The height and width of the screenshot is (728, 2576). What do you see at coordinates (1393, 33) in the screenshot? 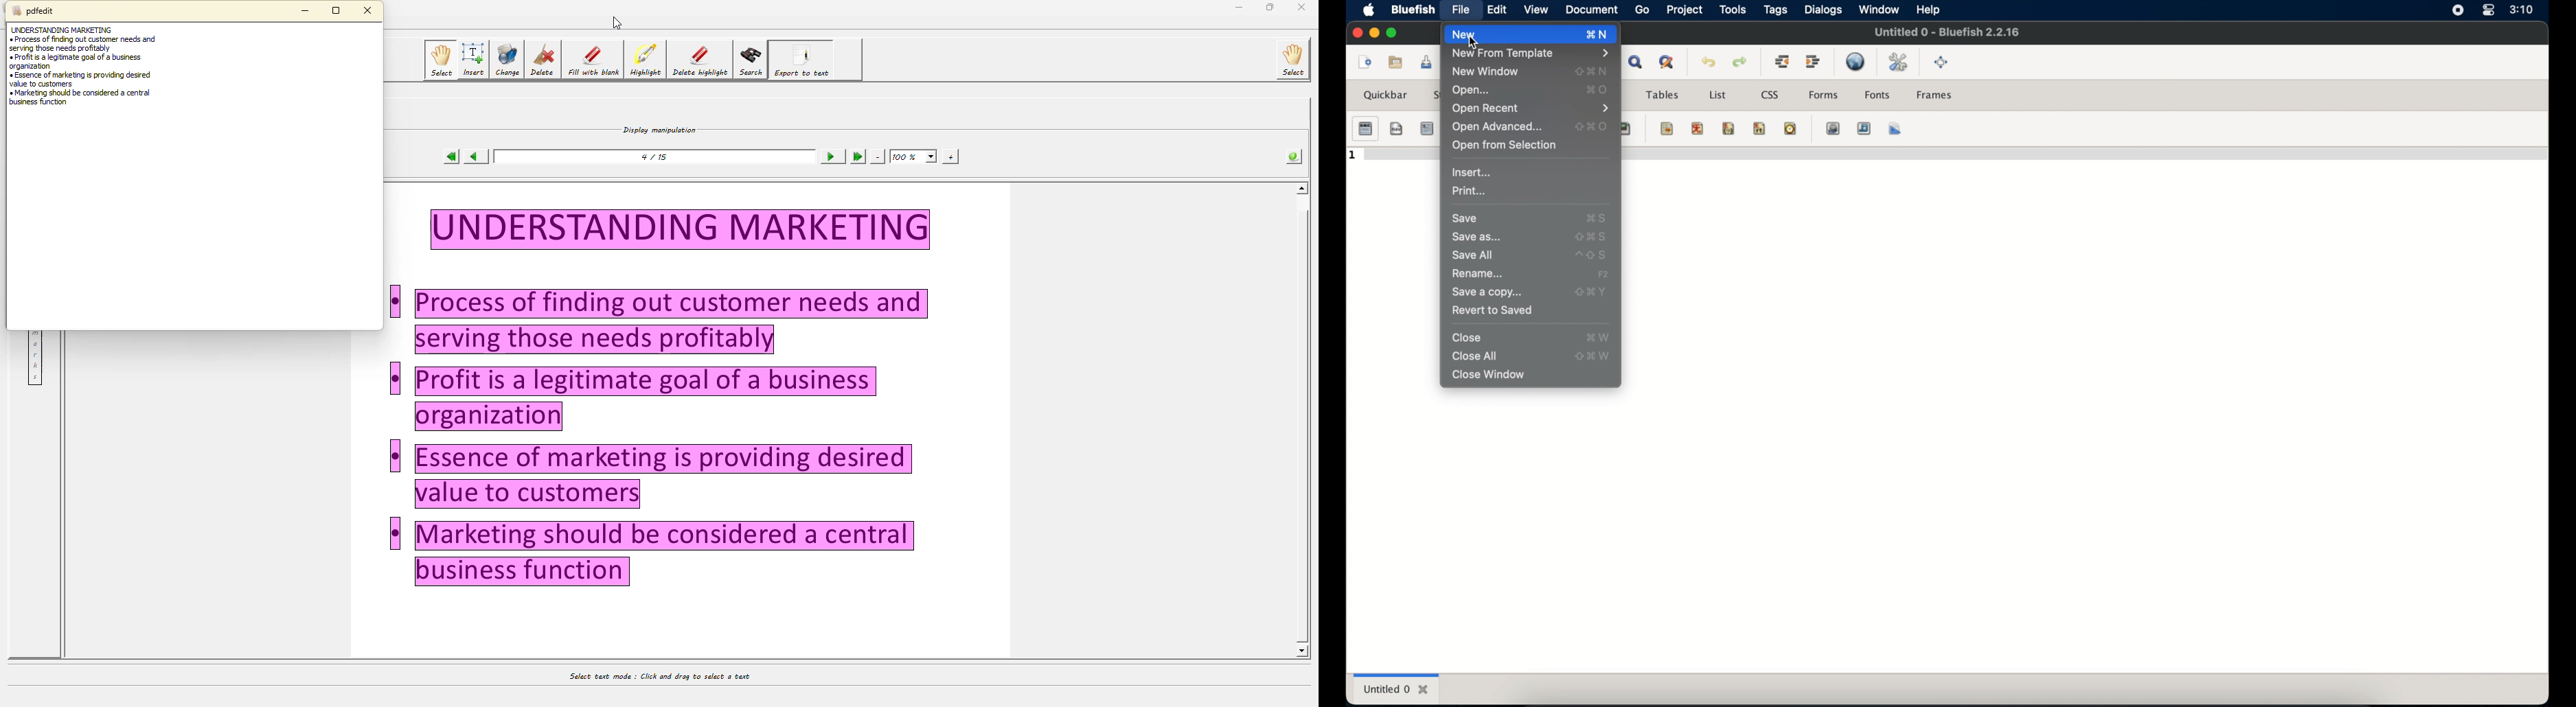
I see `maximize` at bounding box center [1393, 33].